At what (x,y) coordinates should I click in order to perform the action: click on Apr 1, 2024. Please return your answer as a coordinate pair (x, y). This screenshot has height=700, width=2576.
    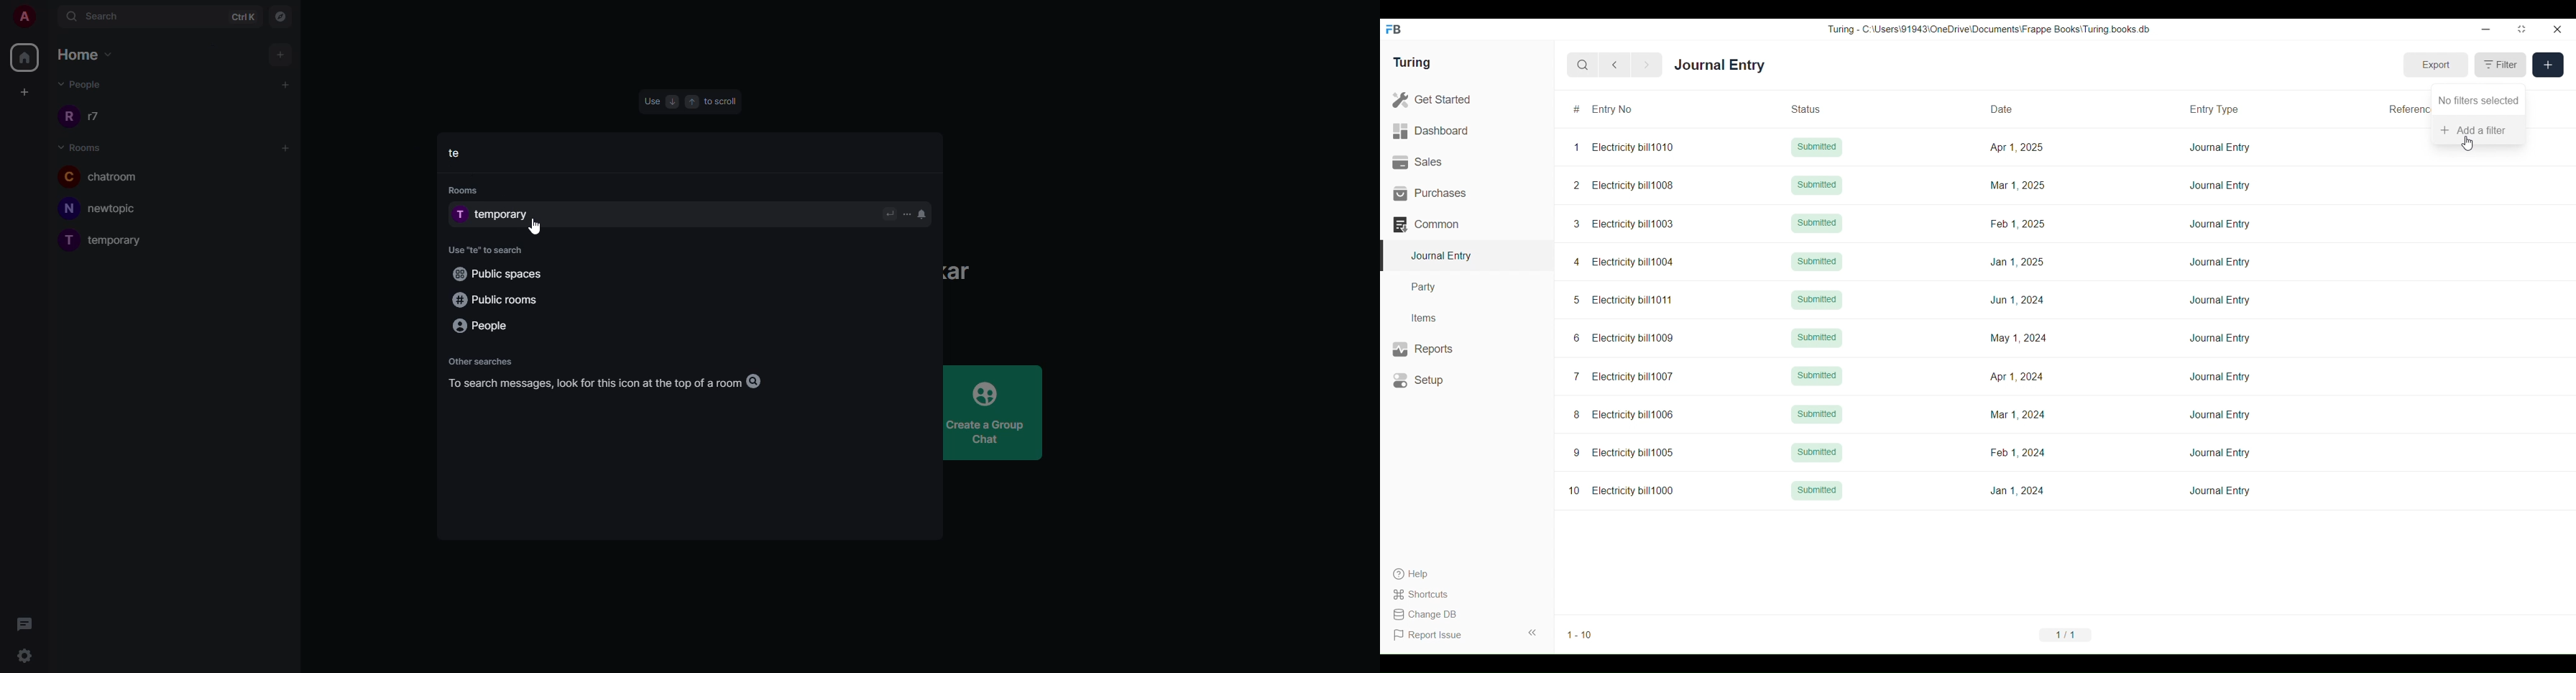
    Looking at the image, I should click on (2016, 376).